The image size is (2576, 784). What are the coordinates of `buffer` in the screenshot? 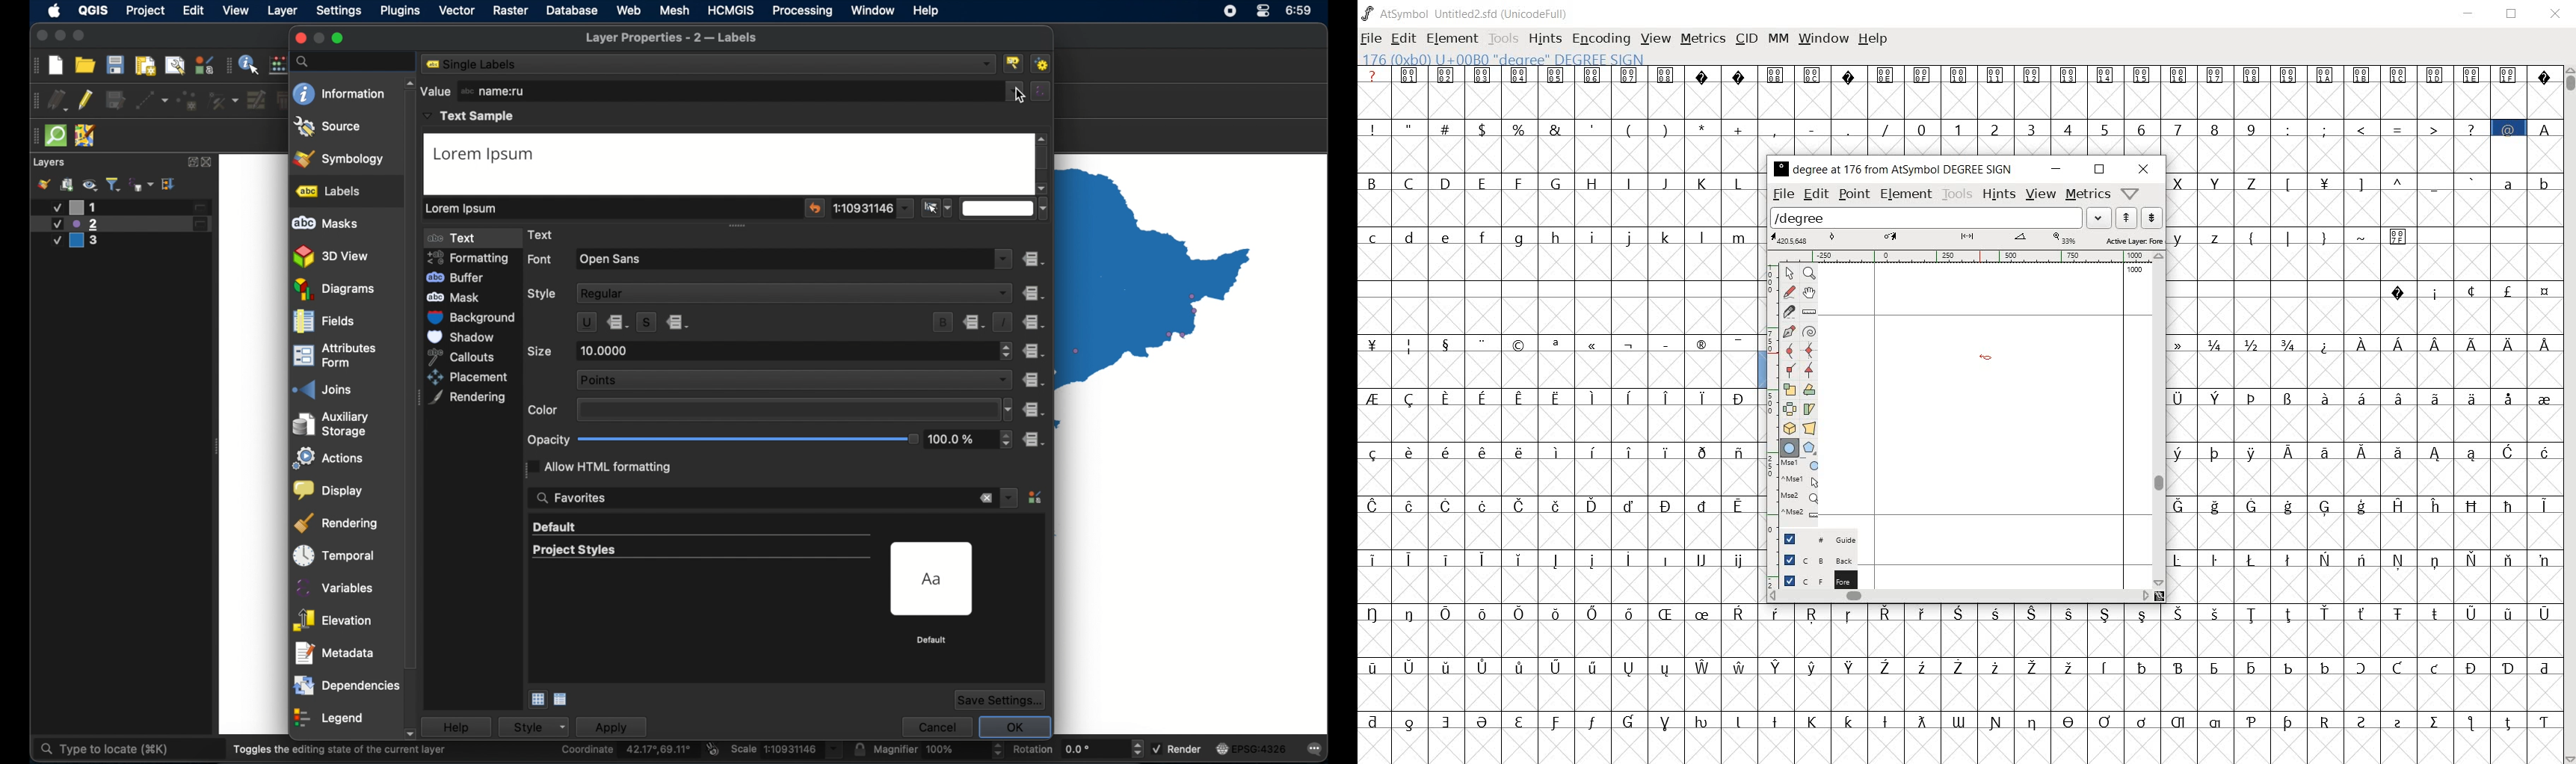 It's located at (458, 277).